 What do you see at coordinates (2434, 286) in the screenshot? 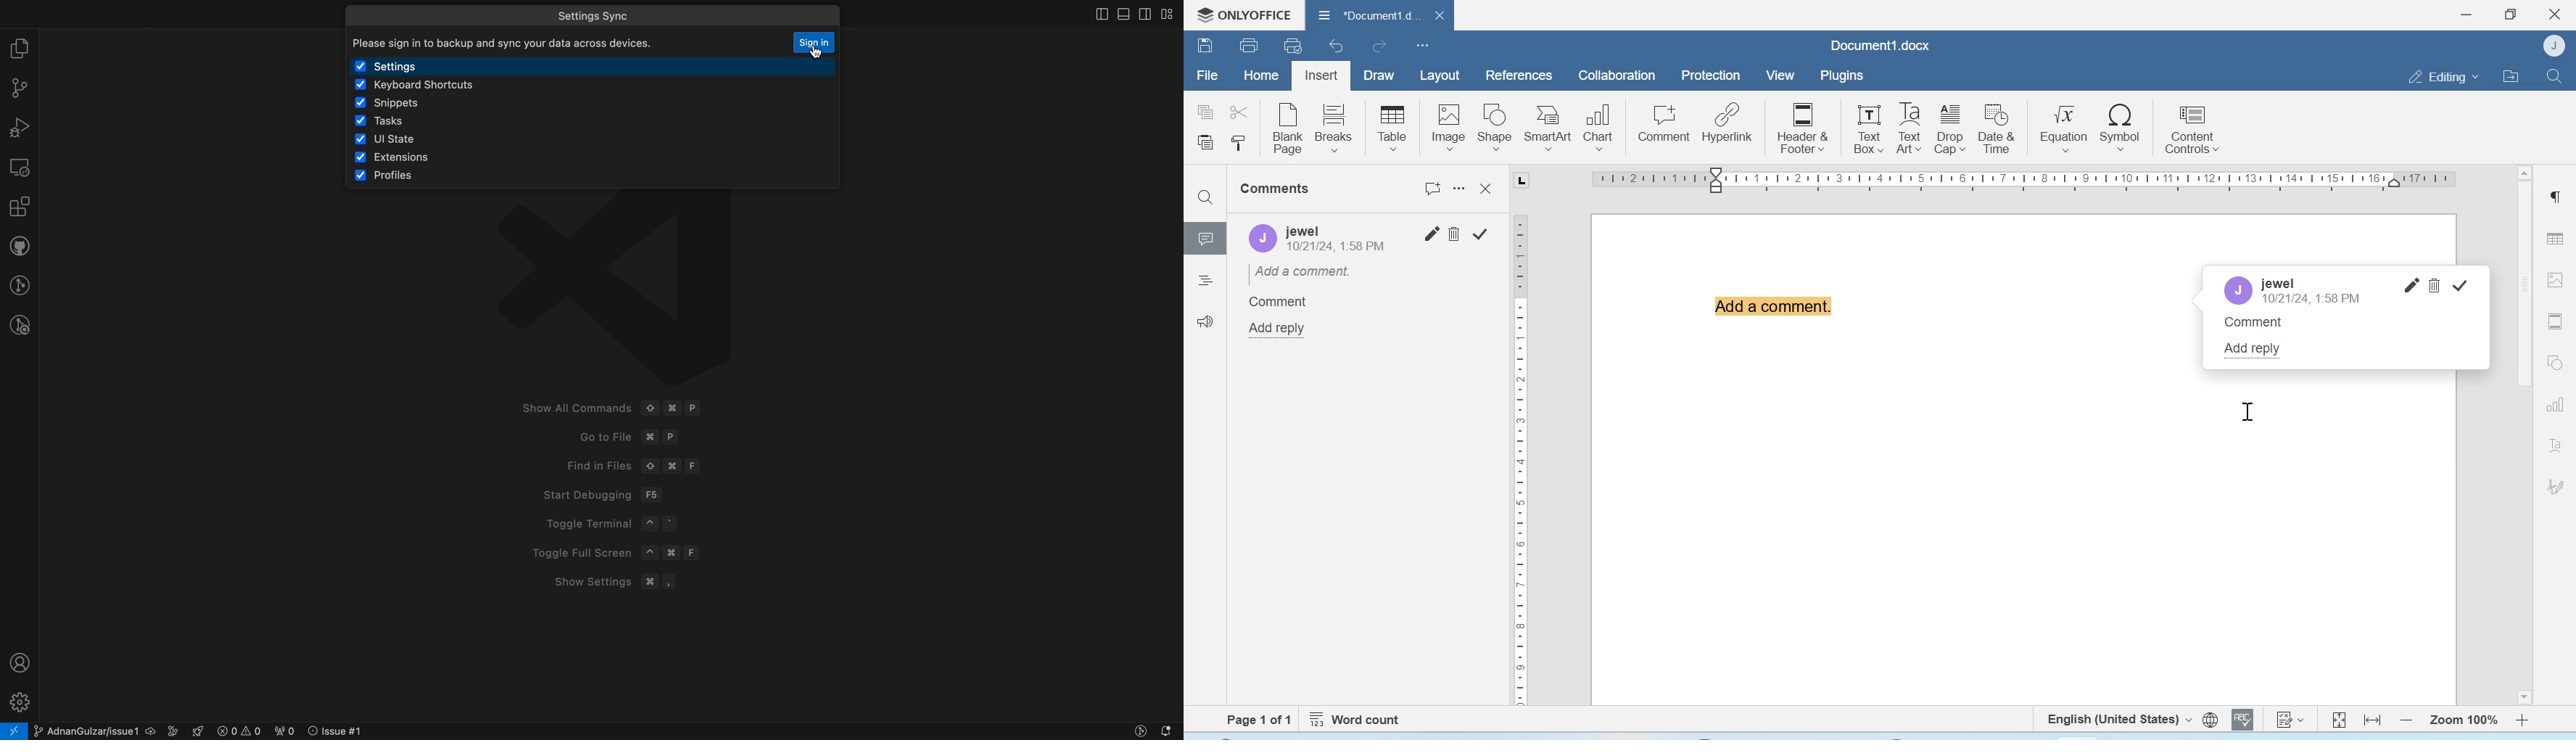
I see `Delete` at bounding box center [2434, 286].